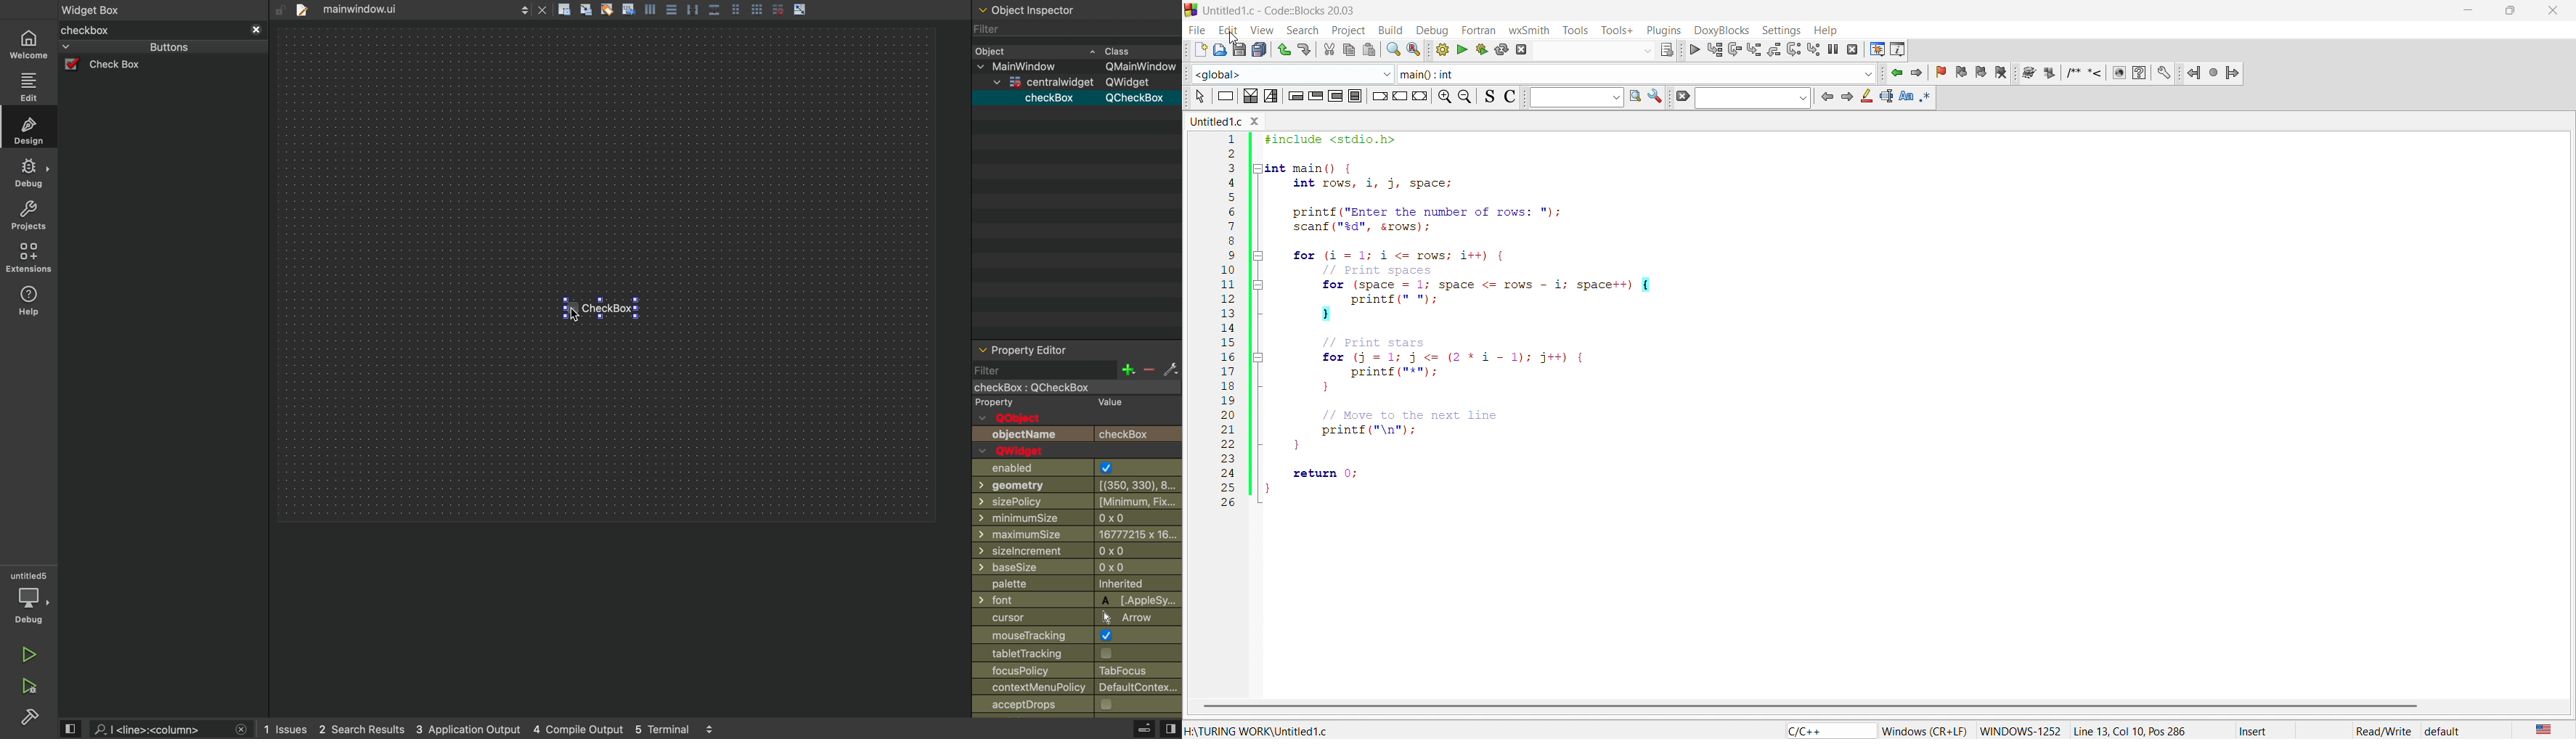 The height and width of the screenshot is (756, 2576). I want to click on file, so click(1195, 28).